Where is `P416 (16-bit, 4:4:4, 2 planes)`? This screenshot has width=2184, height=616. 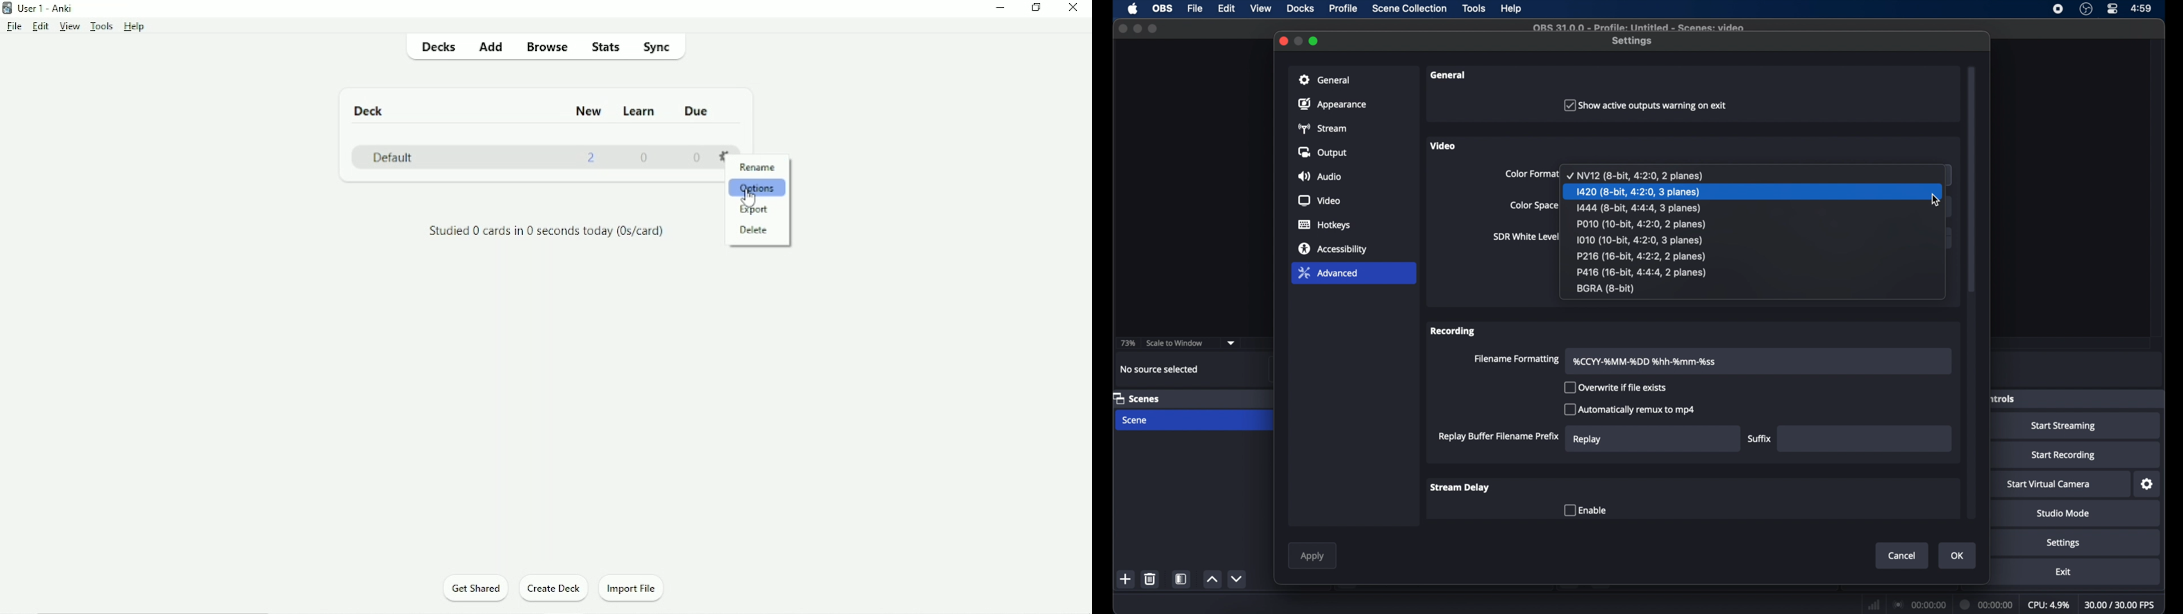
P416 (16-bit, 4:4:4, 2 planes) is located at coordinates (1642, 272).